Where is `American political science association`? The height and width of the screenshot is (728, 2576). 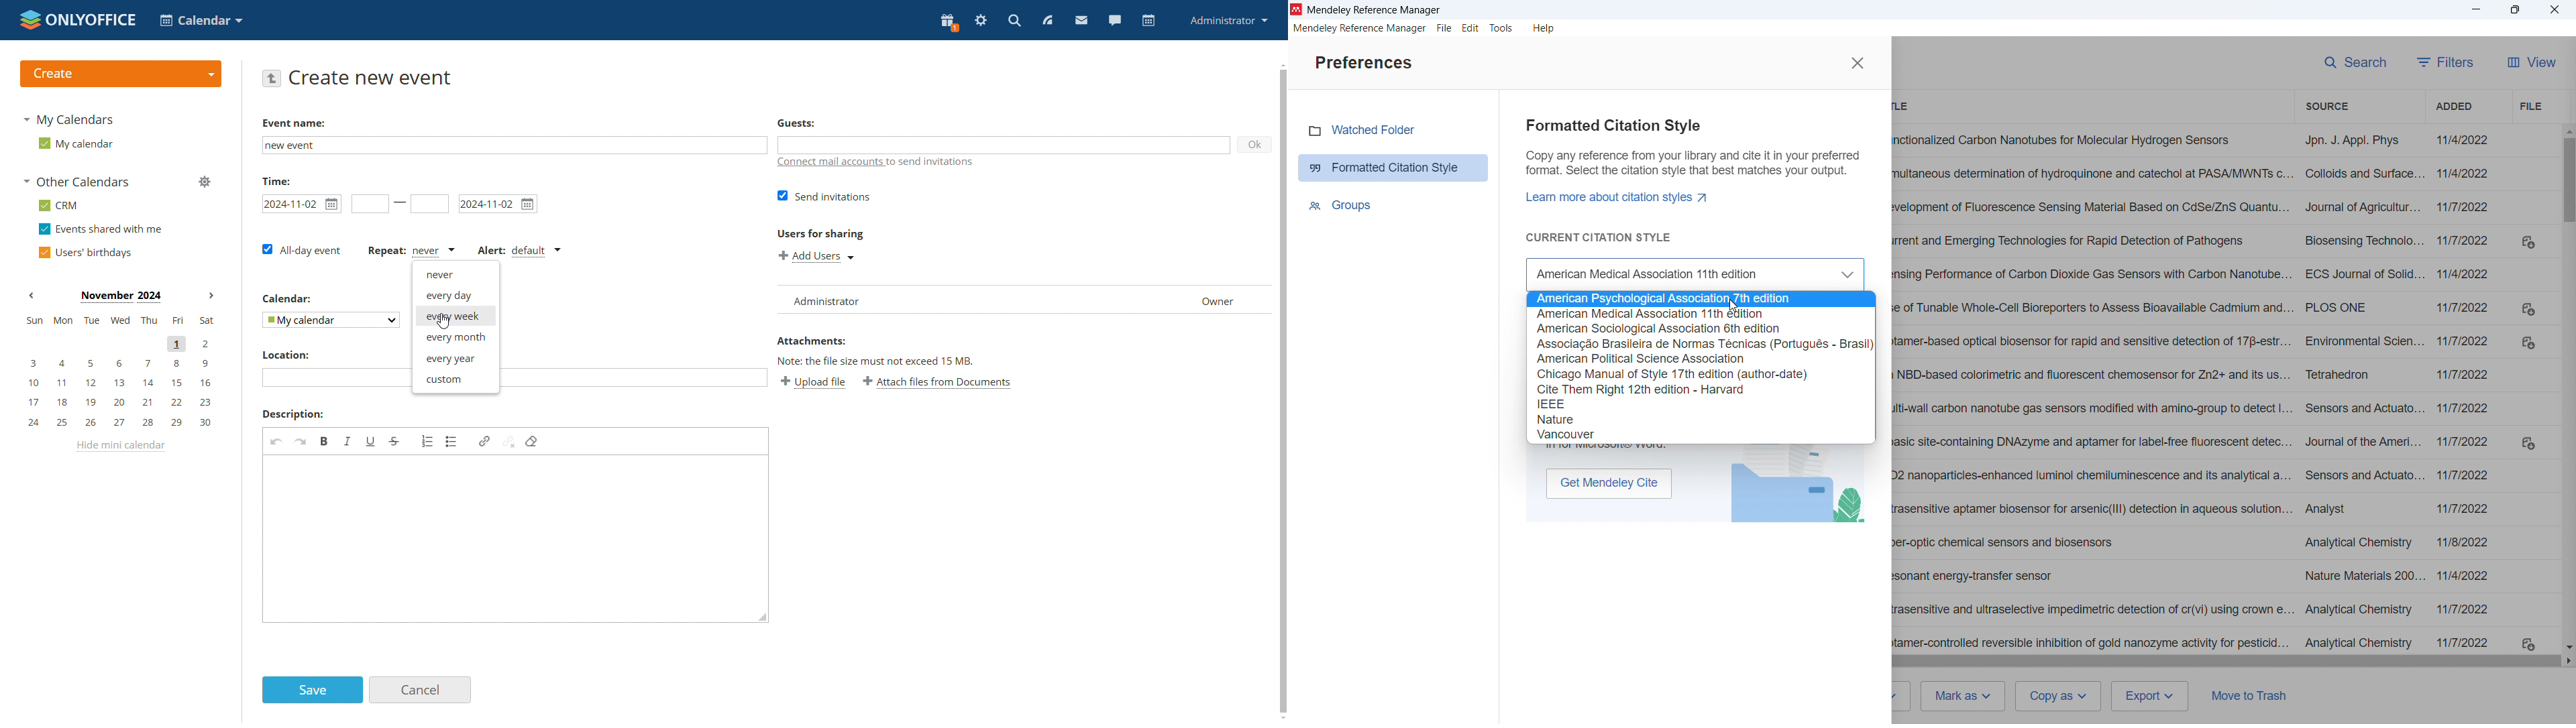 American political science association is located at coordinates (1700, 358).